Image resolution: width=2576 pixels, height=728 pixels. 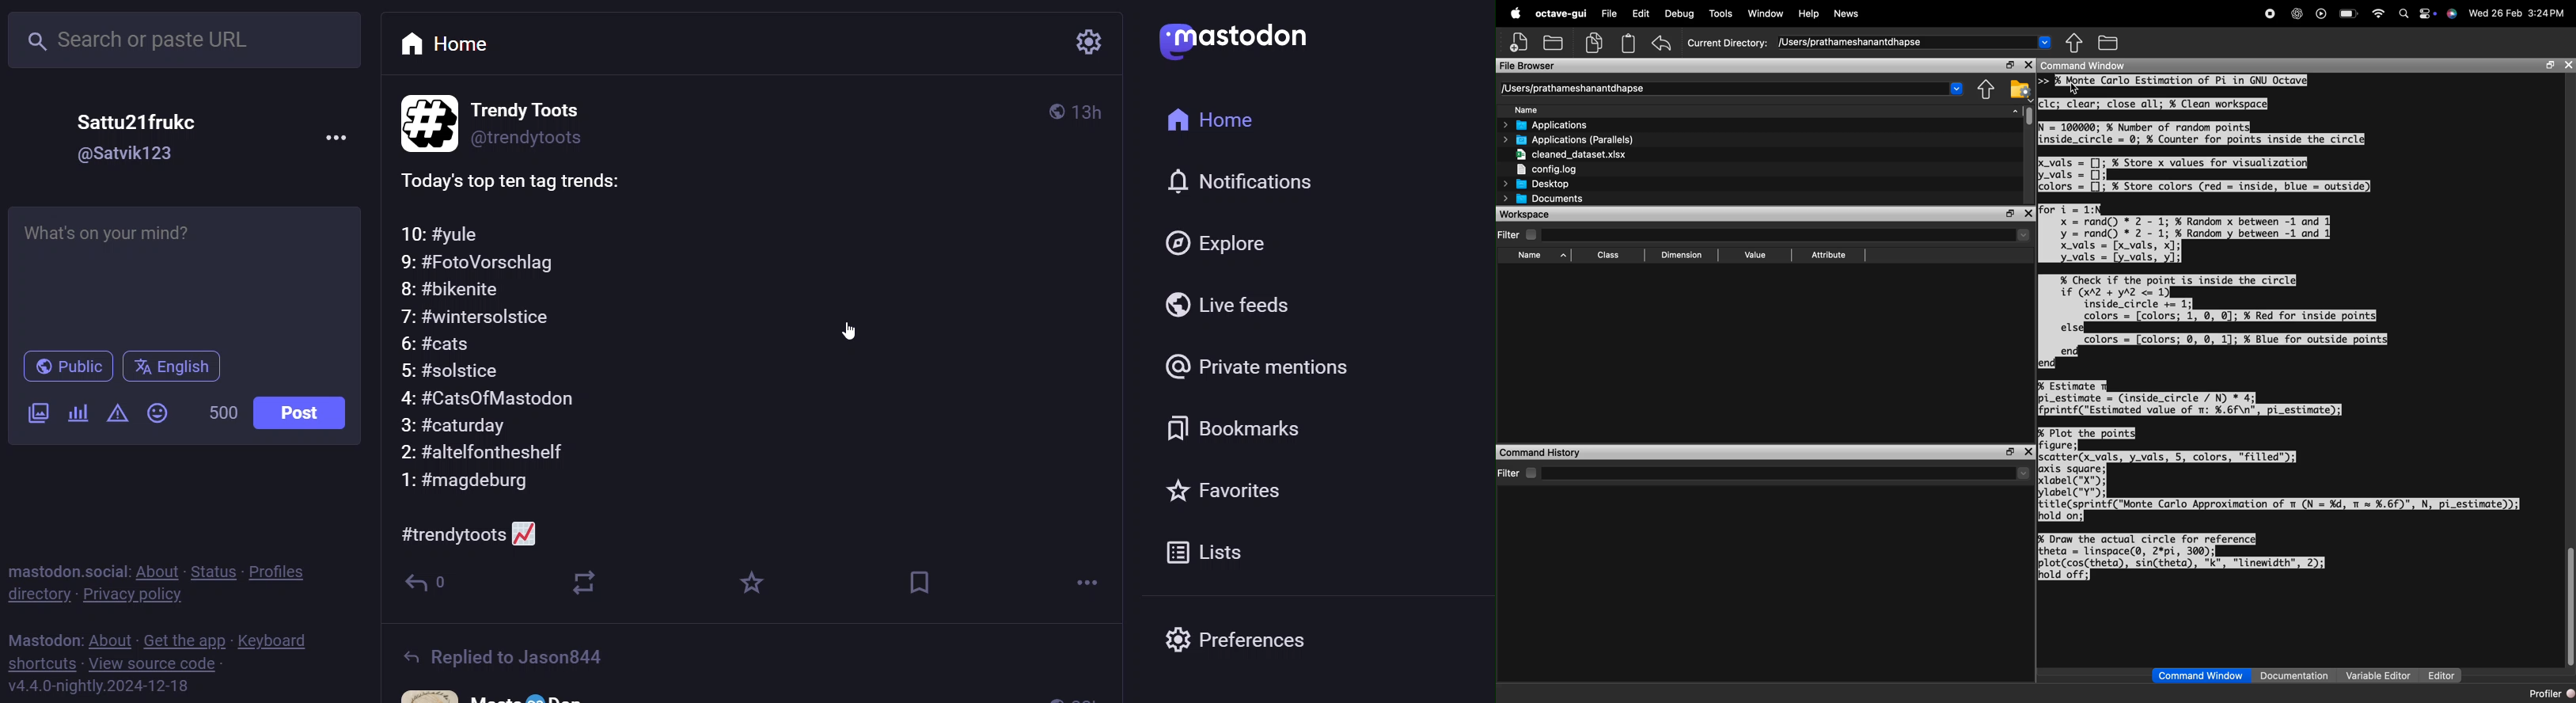 What do you see at coordinates (1227, 243) in the screenshot?
I see `explore` at bounding box center [1227, 243].